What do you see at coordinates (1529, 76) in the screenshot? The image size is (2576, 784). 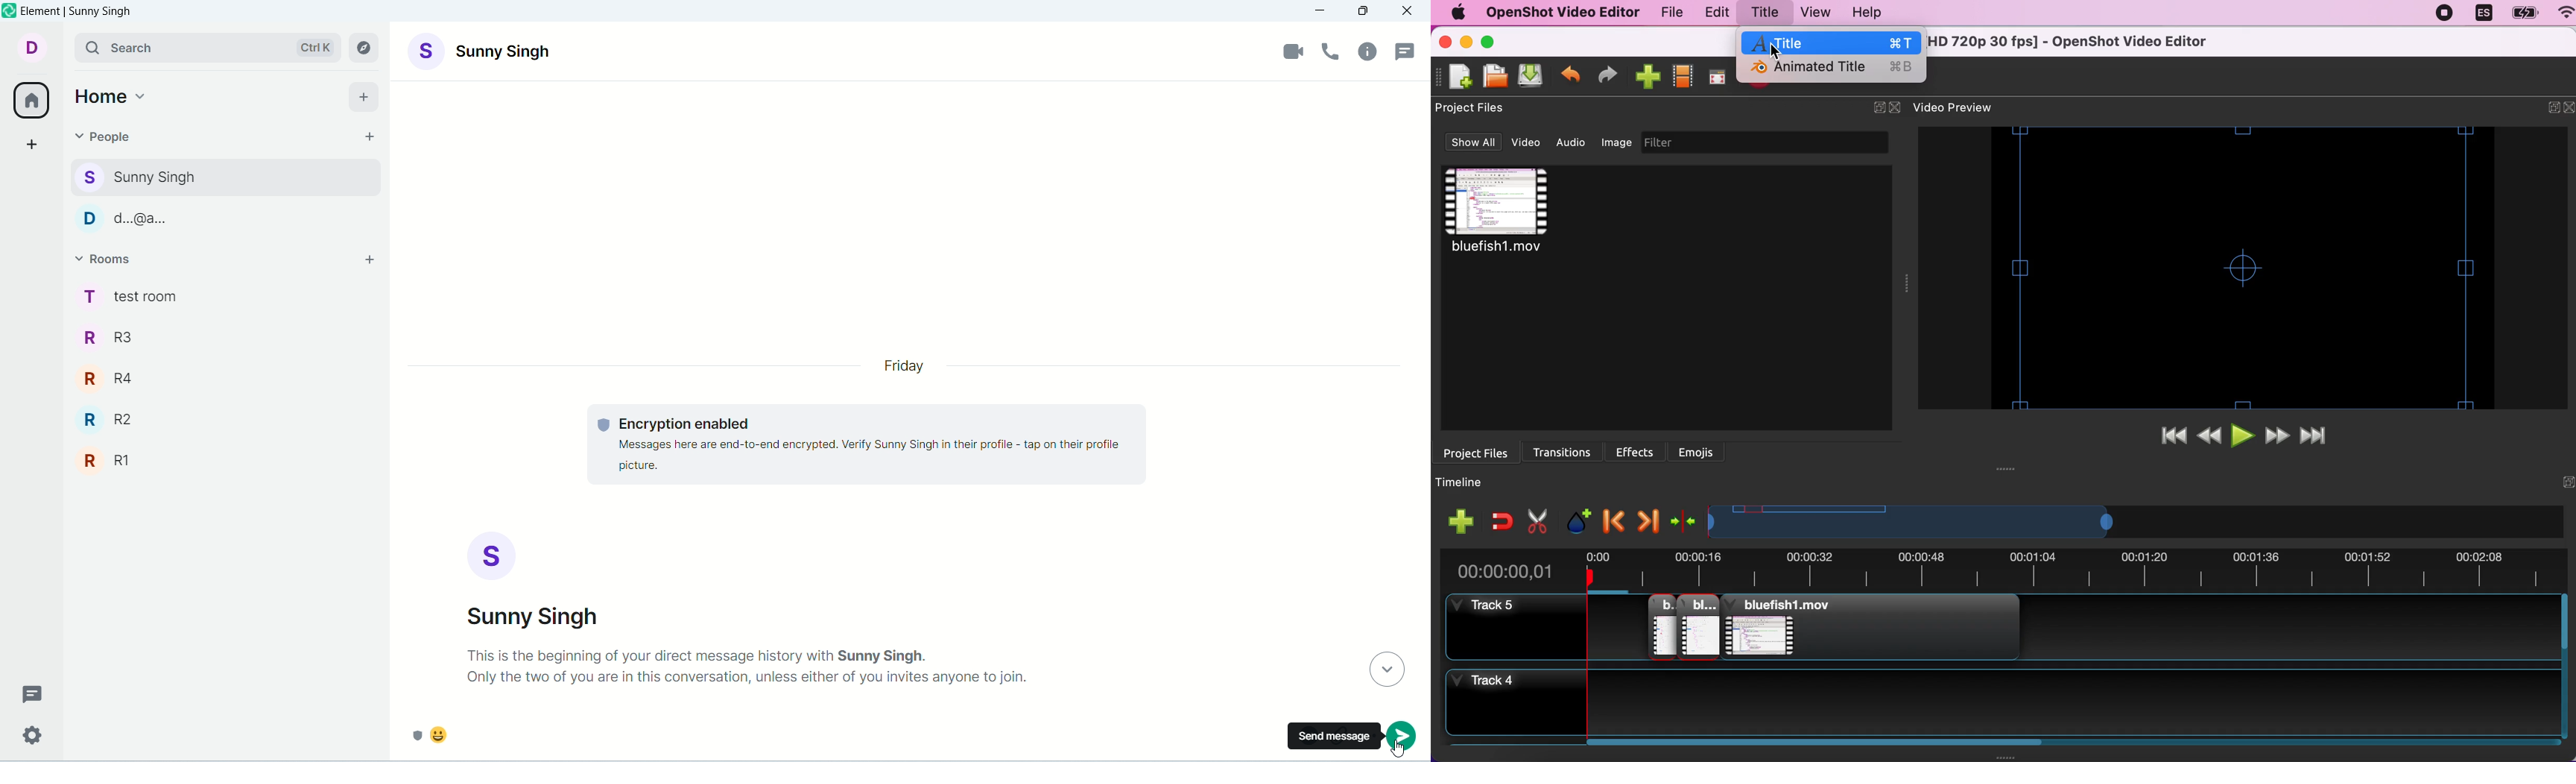 I see `save project` at bounding box center [1529, 76].